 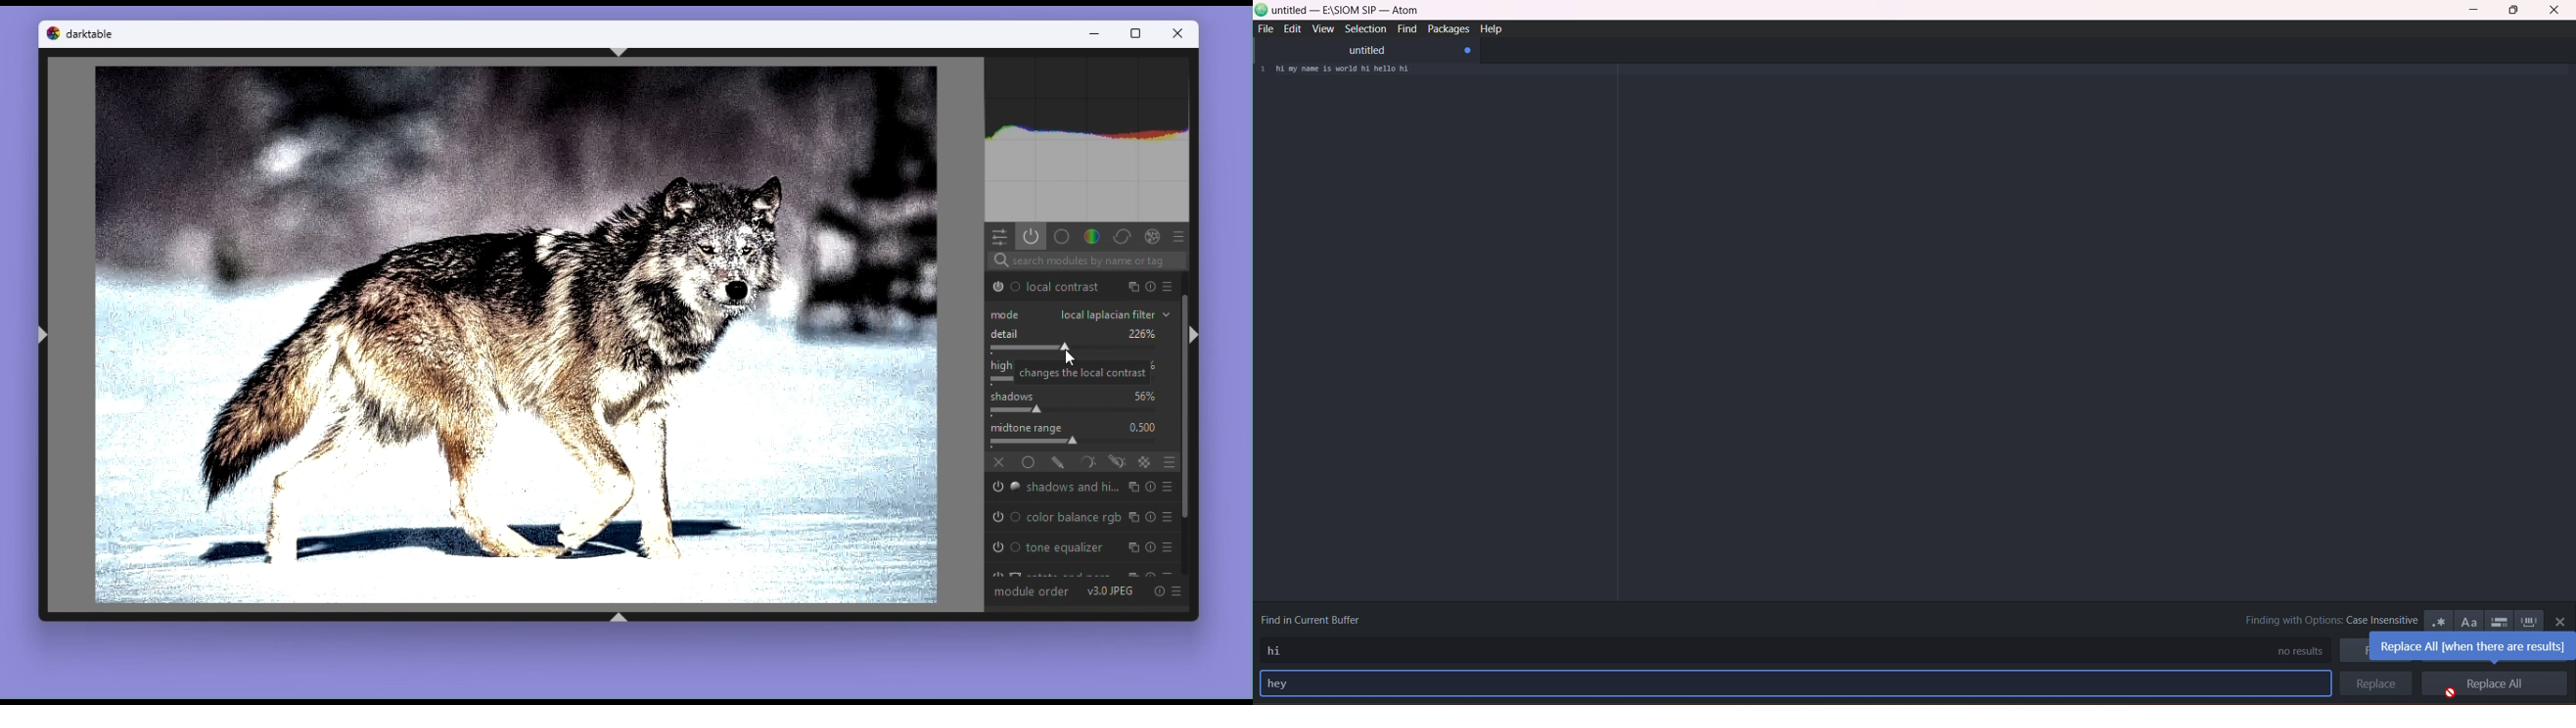 I want to click on change the local contrast of shadows, so click(x=1017, y=410).